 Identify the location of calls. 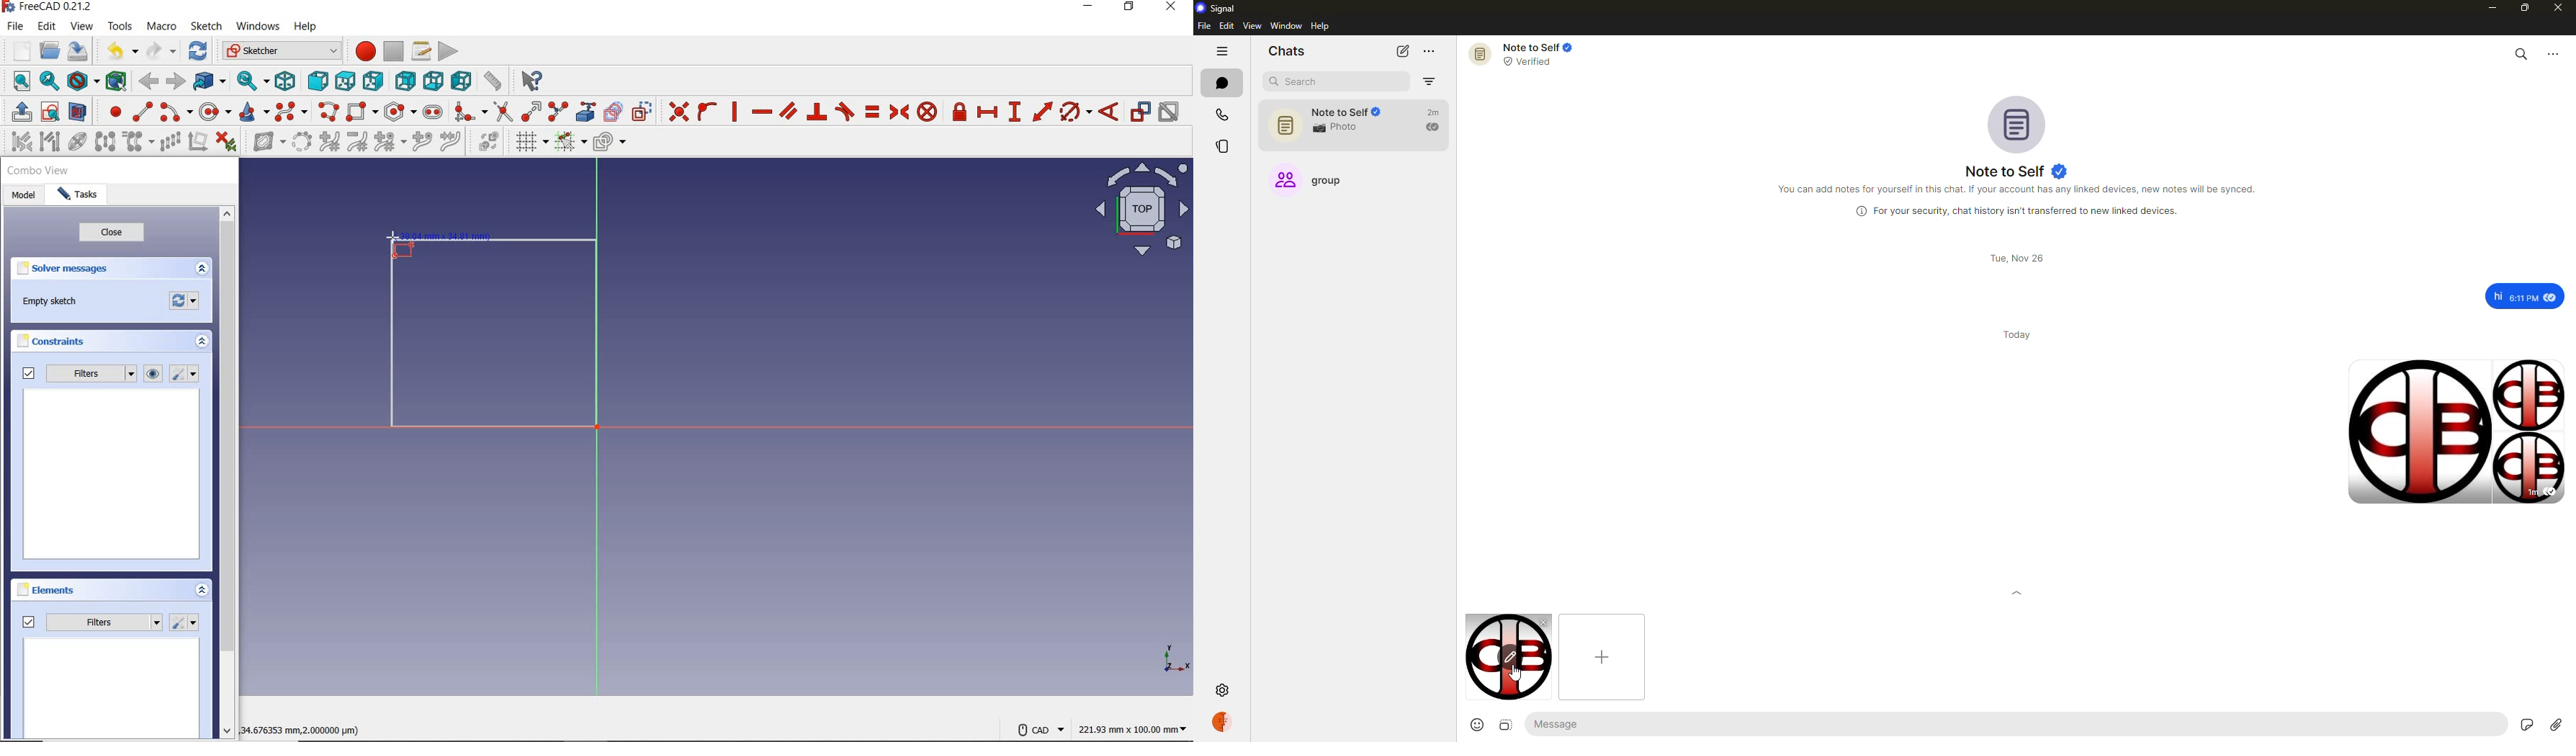
(1220, 115).